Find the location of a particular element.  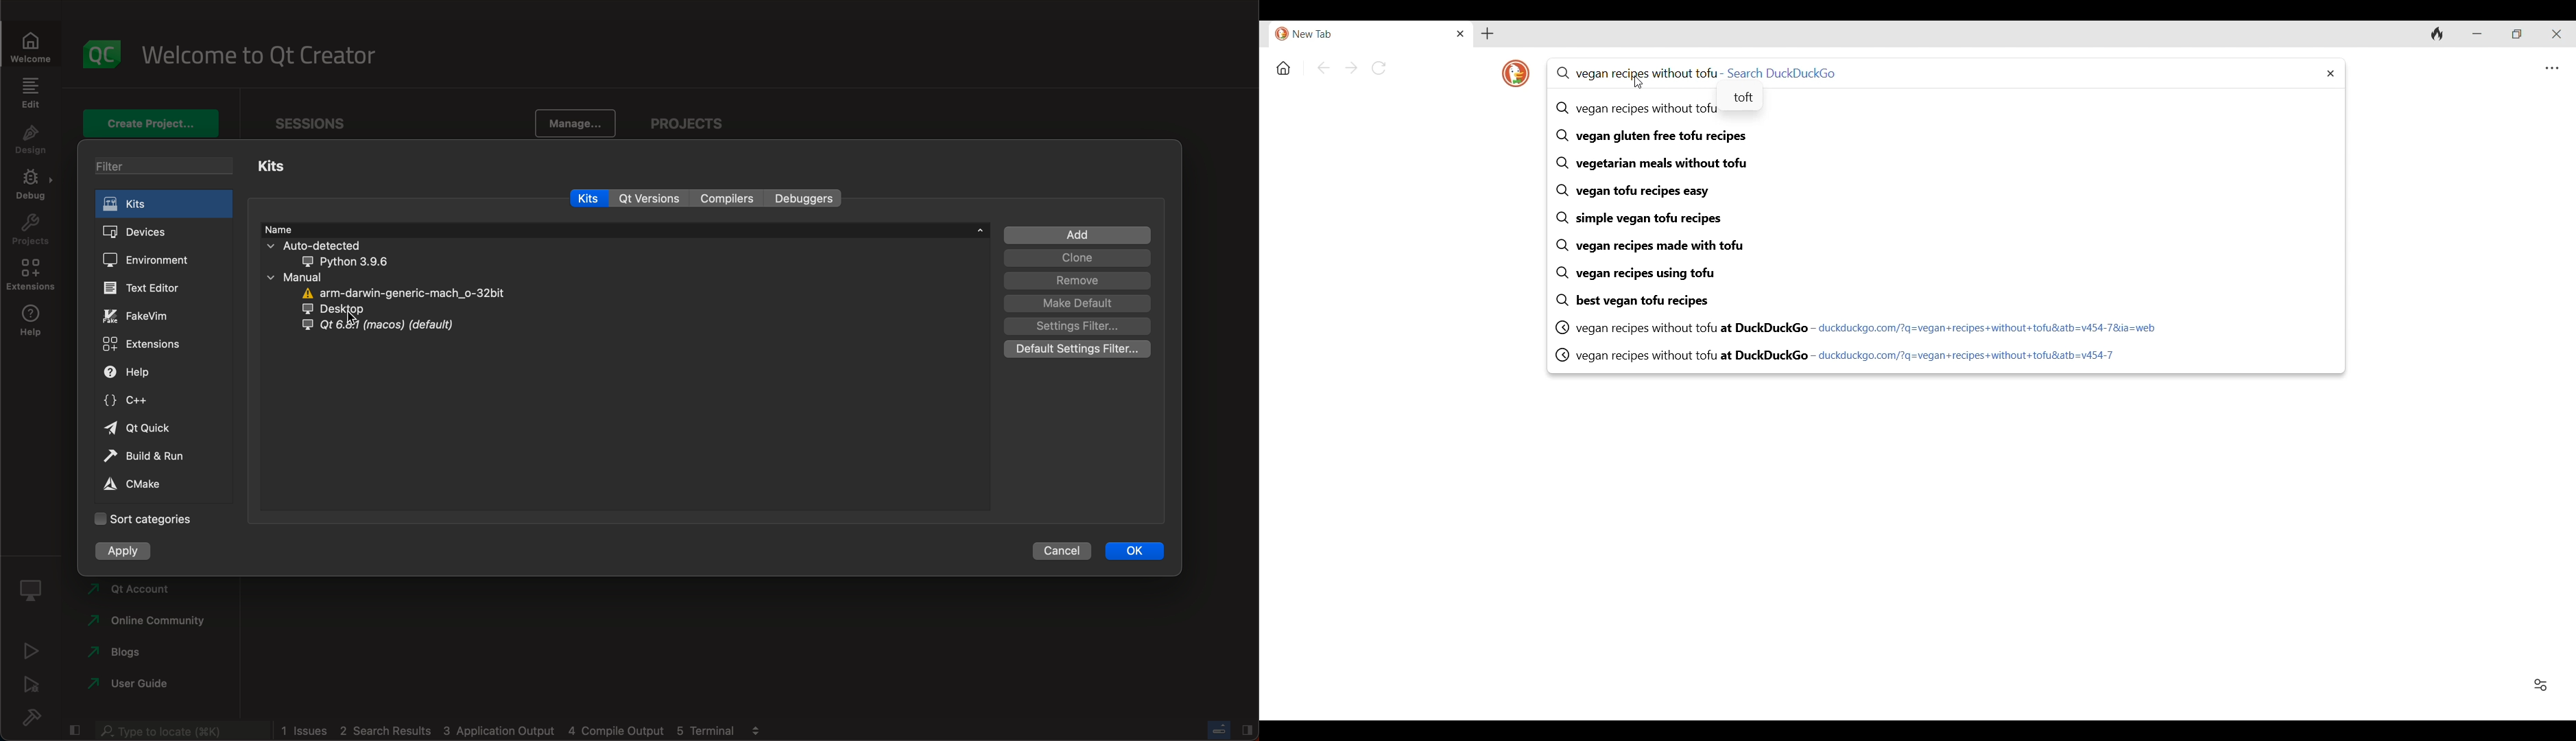

Add new tab is located at coordinates (1488, 34).